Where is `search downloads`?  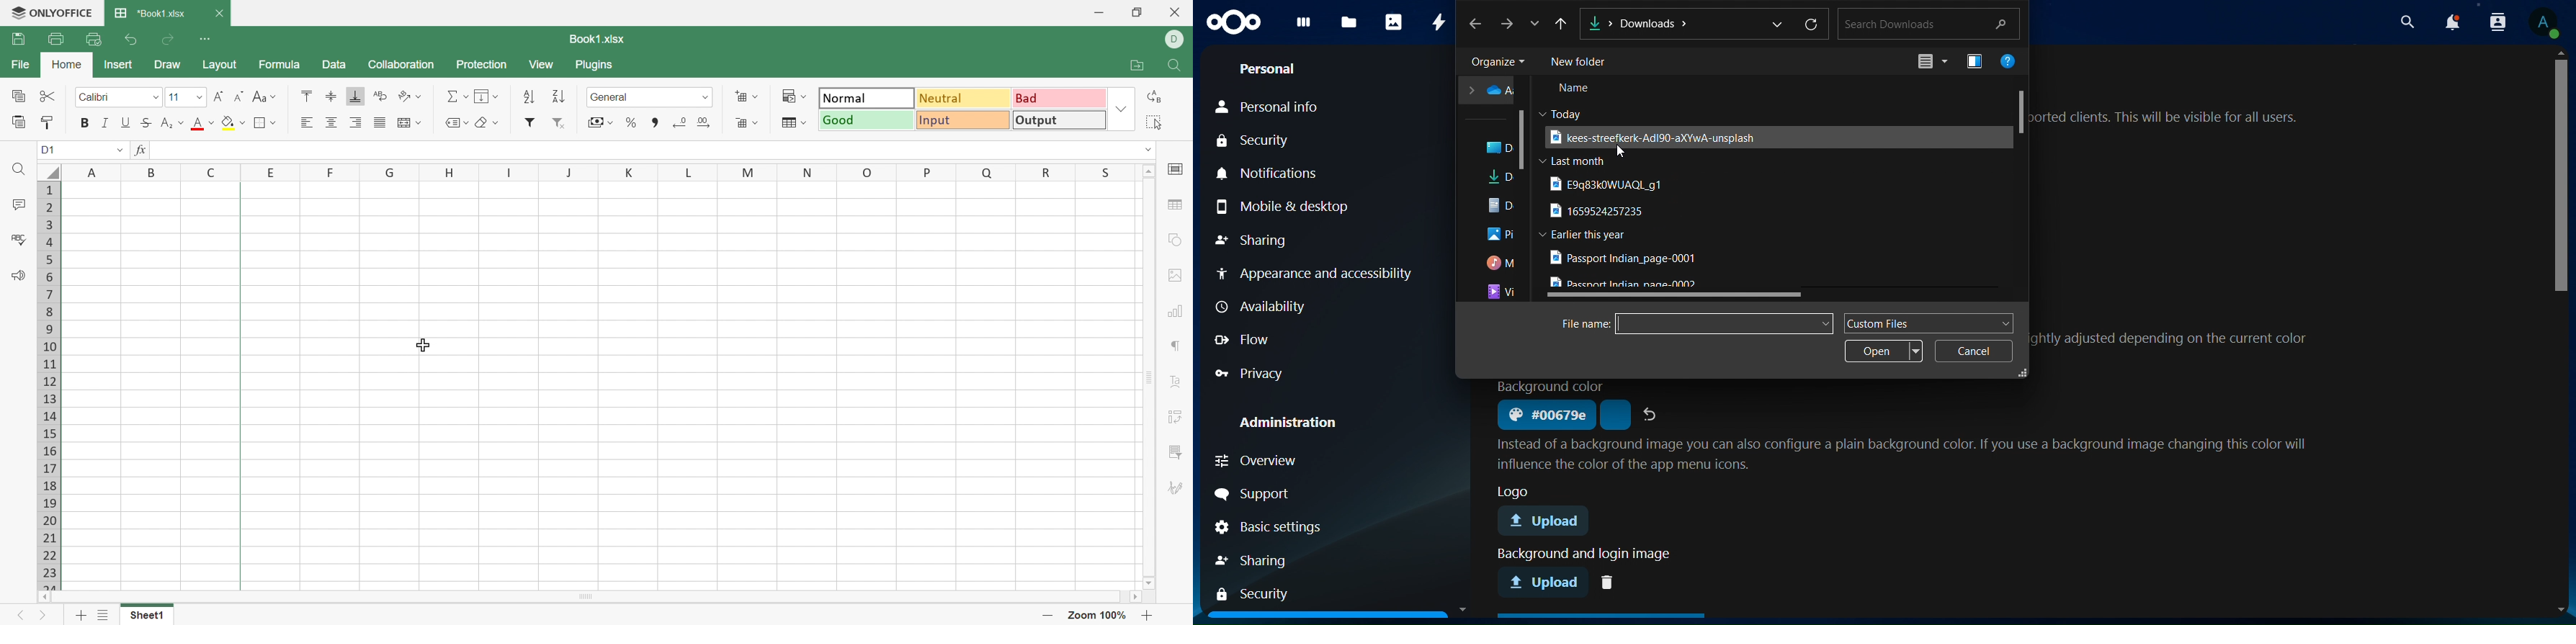 search downloads is located at coordinates (1926, 23).